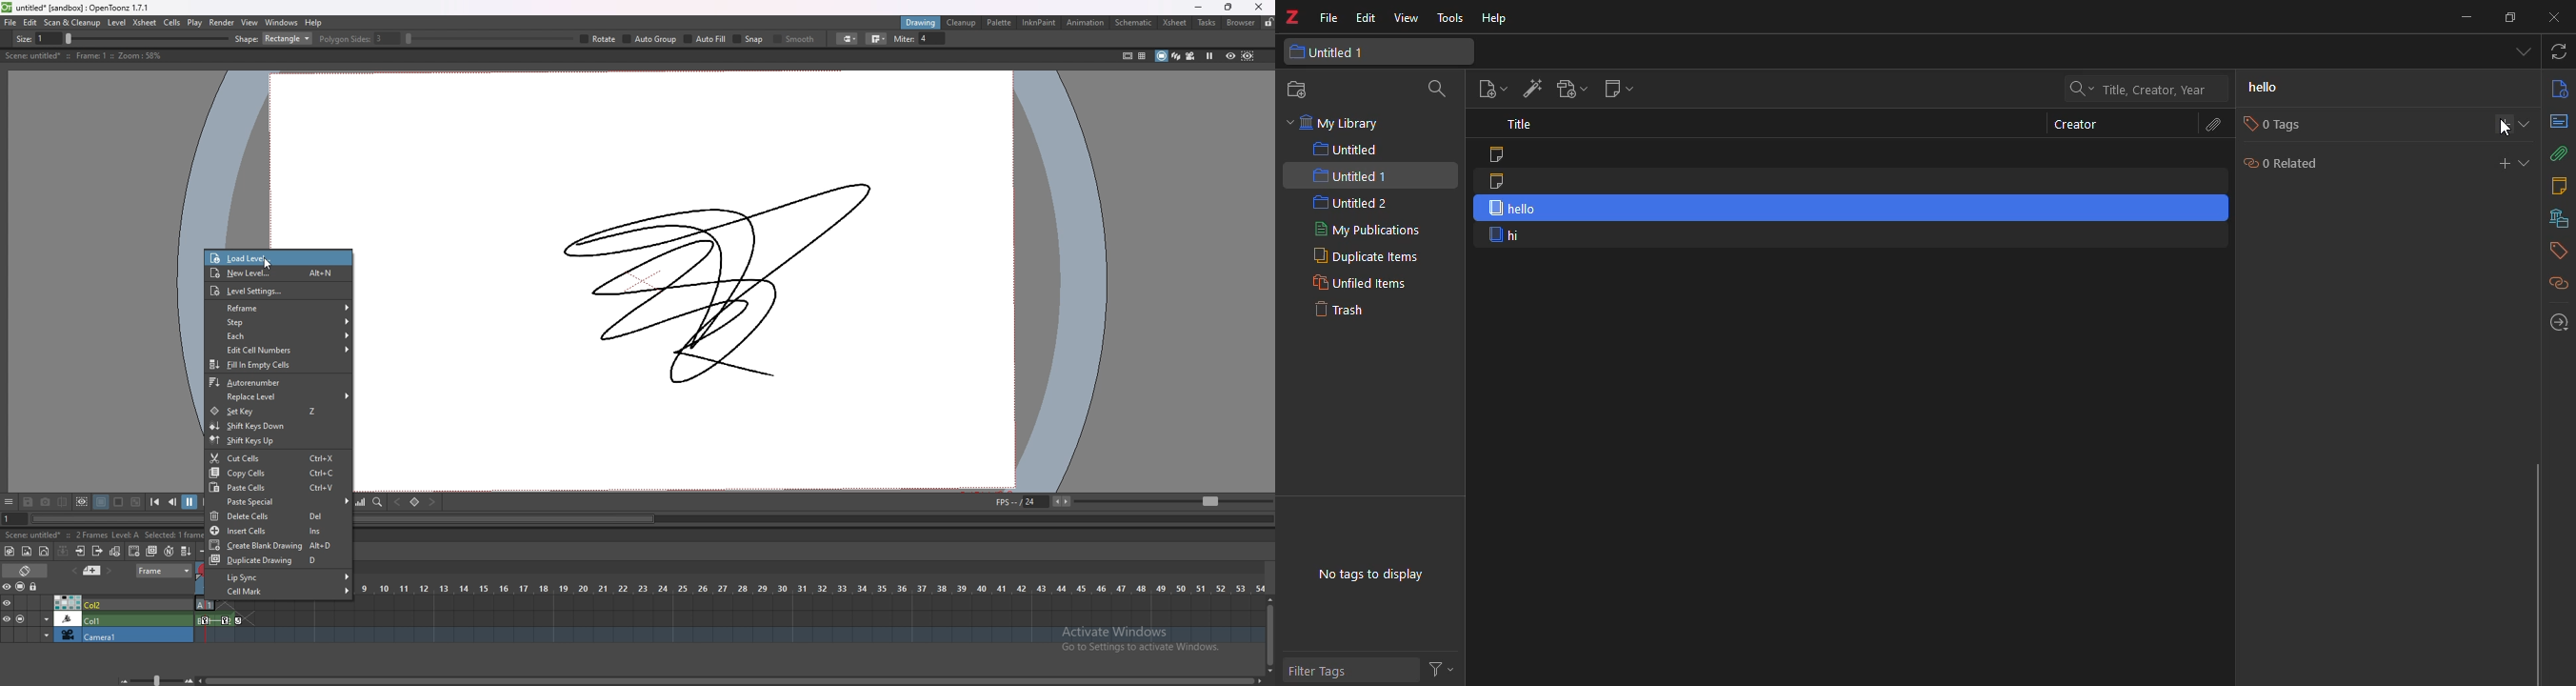 This screenshot has width=2576, height=700. What do you see at coordinates (1449, 18) in the screenshot?
I see `tools` at bounding box center [1449, 18].